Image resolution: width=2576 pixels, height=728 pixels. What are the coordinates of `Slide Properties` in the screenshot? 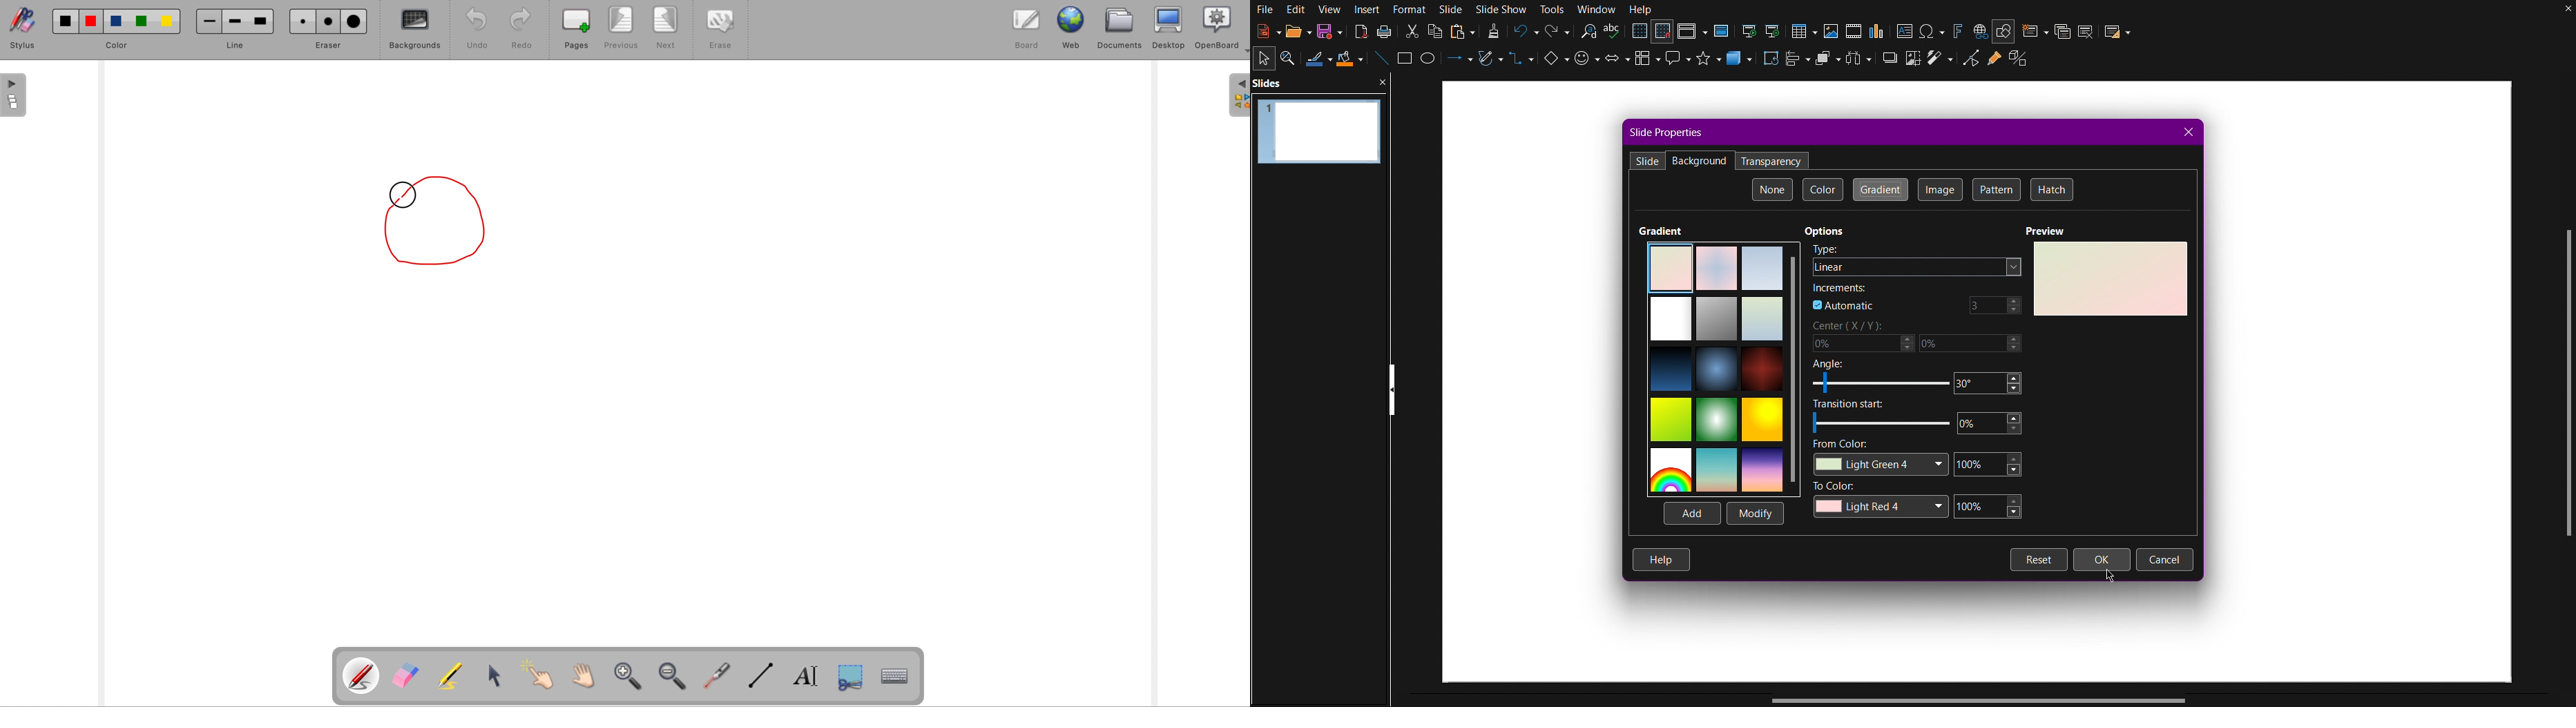 It's located at (1666, 132).